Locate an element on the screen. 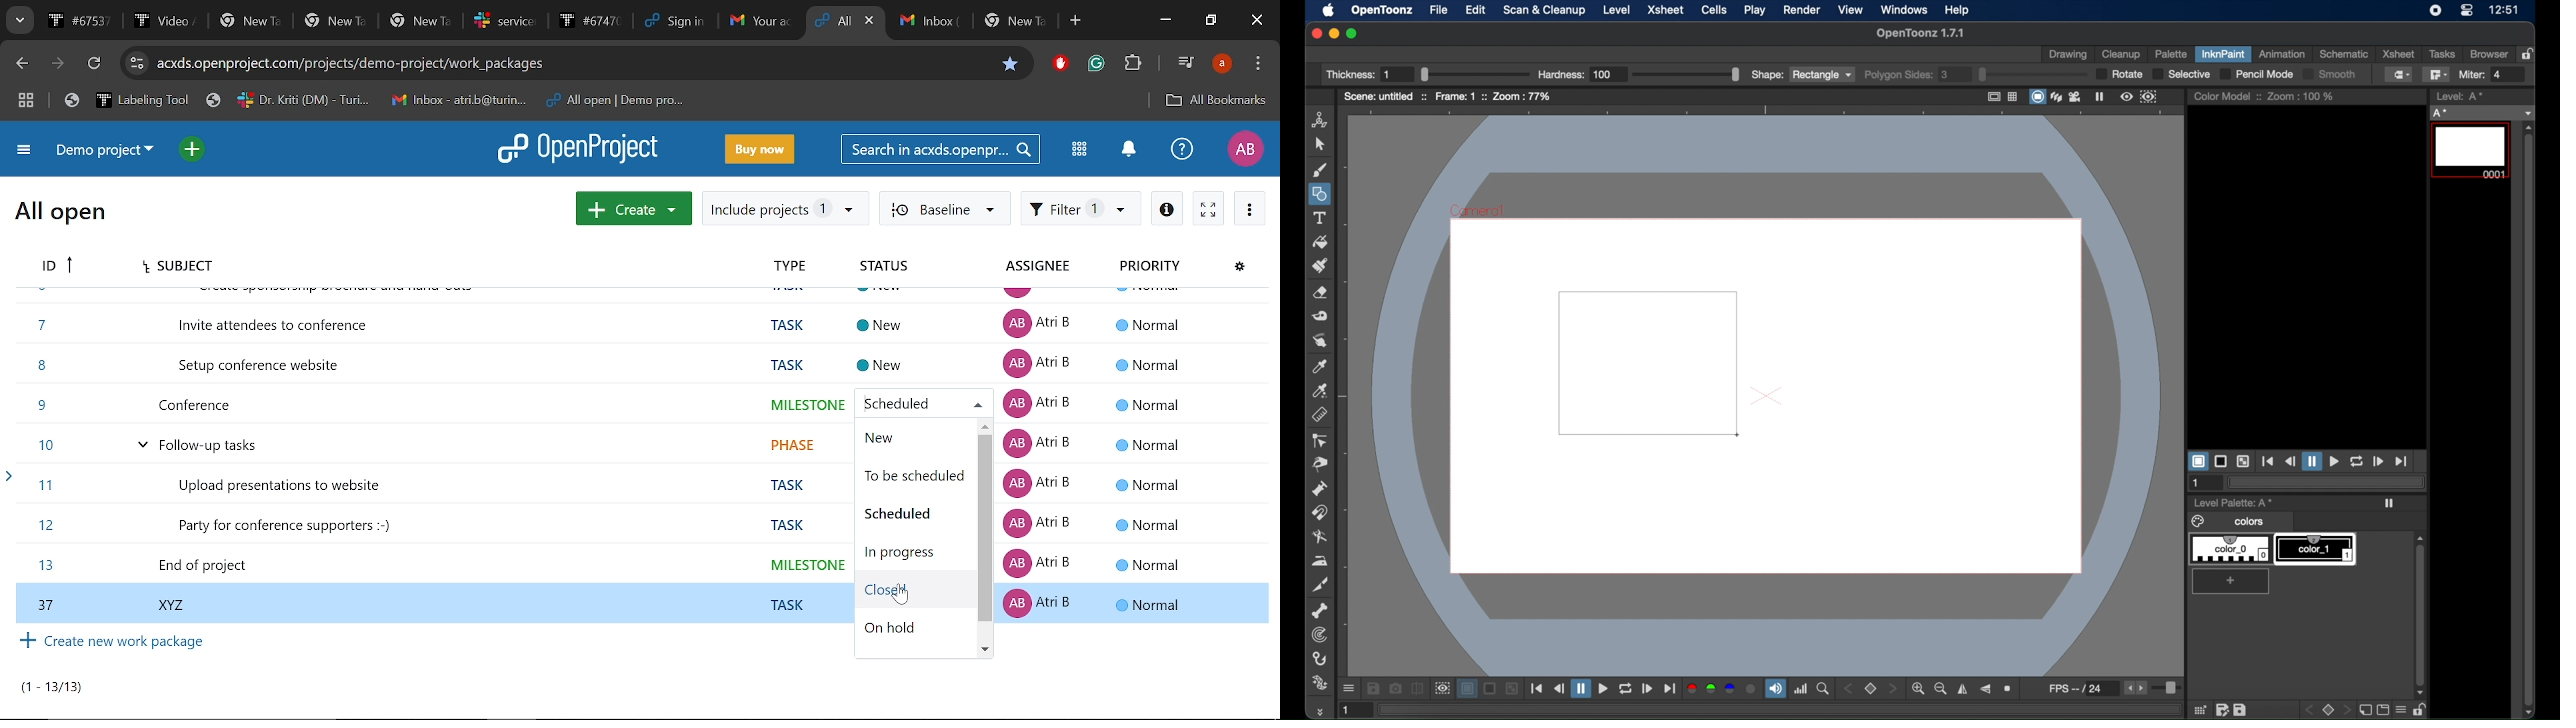 Image resolution: width=2576 pixels, height=728 pixels. vertical scrollbar is located at coordinates (1272, 513).